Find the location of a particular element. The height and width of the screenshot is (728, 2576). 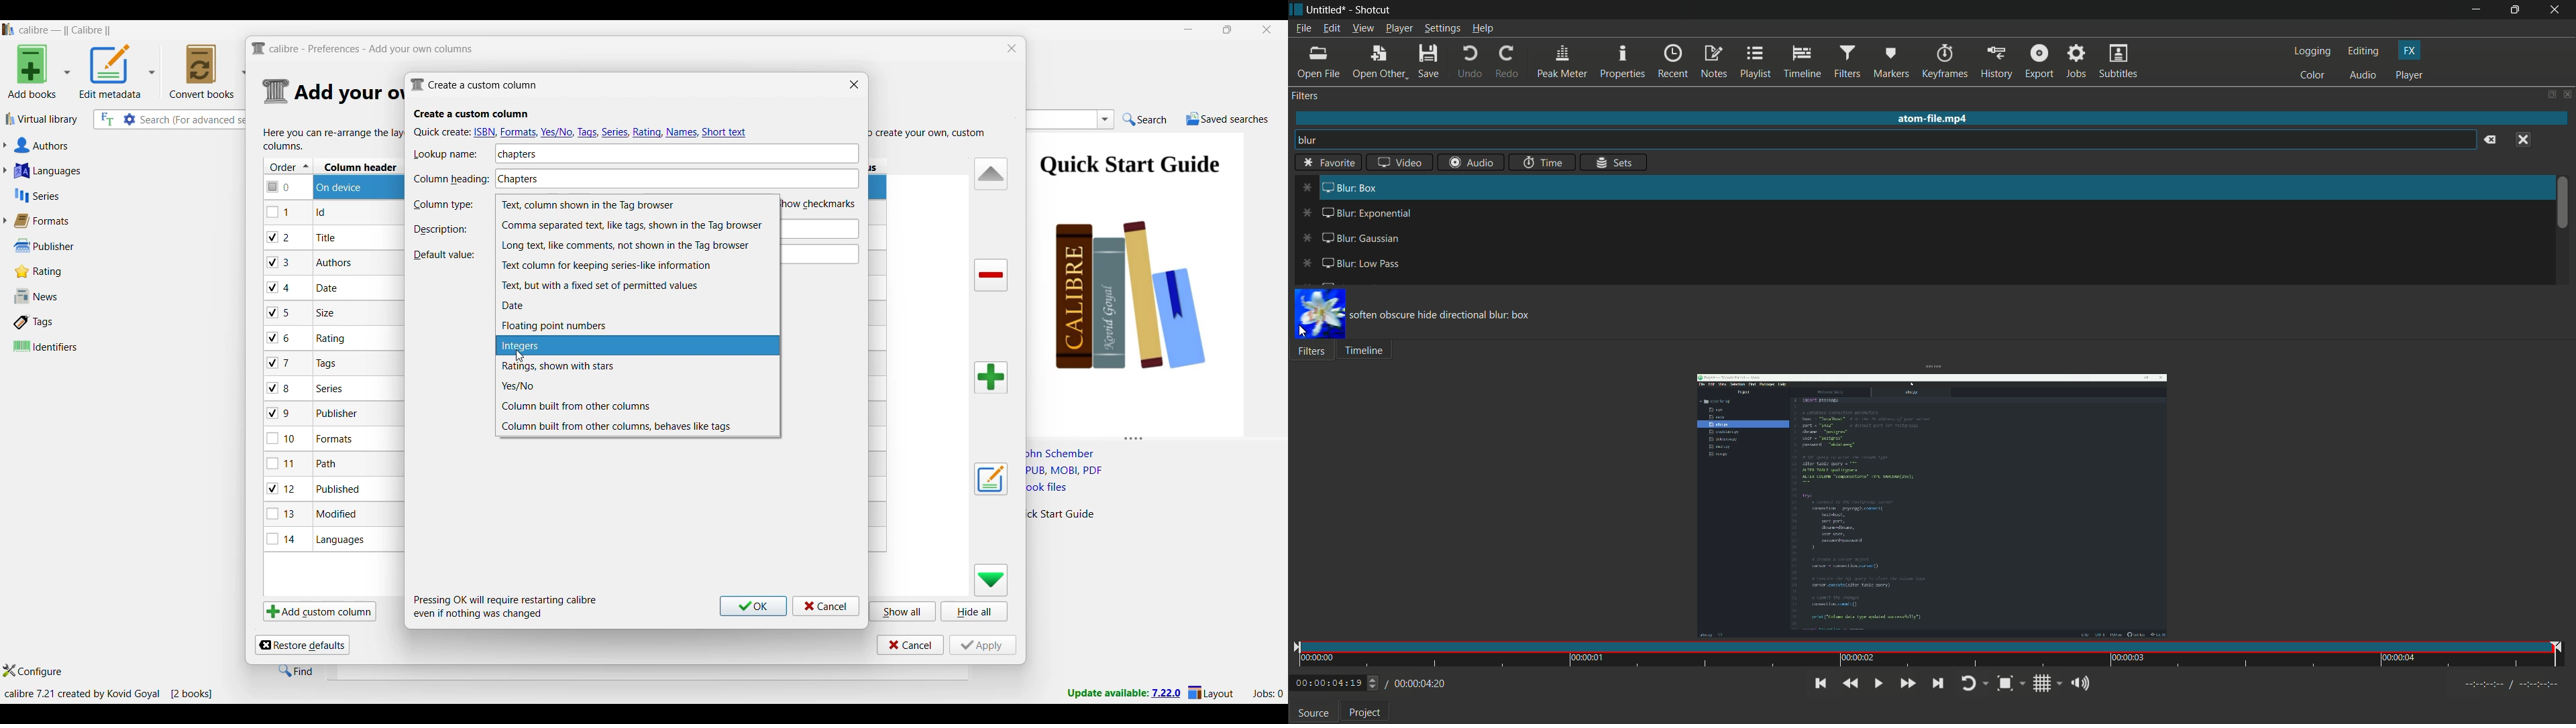

Indicates Column type text box is located at coordinates (443, 205).